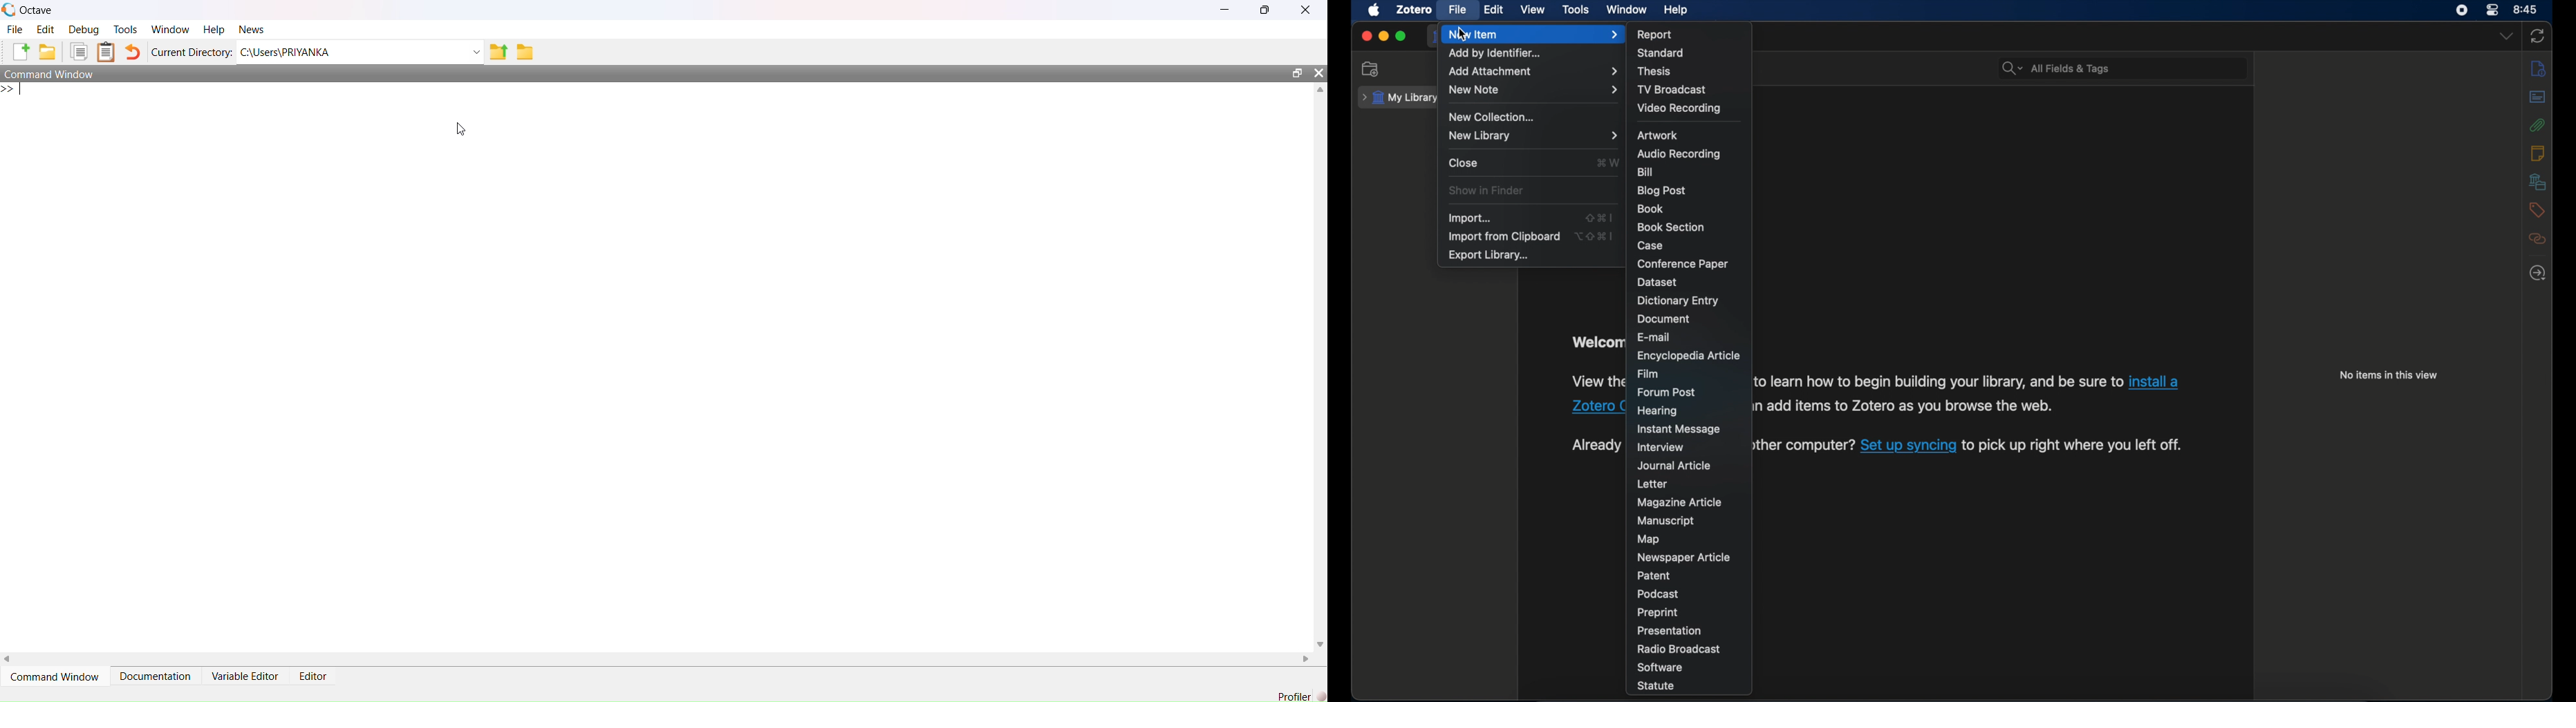 The height and width of the screenshot is (728, 2576). What do you see at coordinates (1597, 381) in the screenshot?
I see `software information` at bounding box center [1597, 381].